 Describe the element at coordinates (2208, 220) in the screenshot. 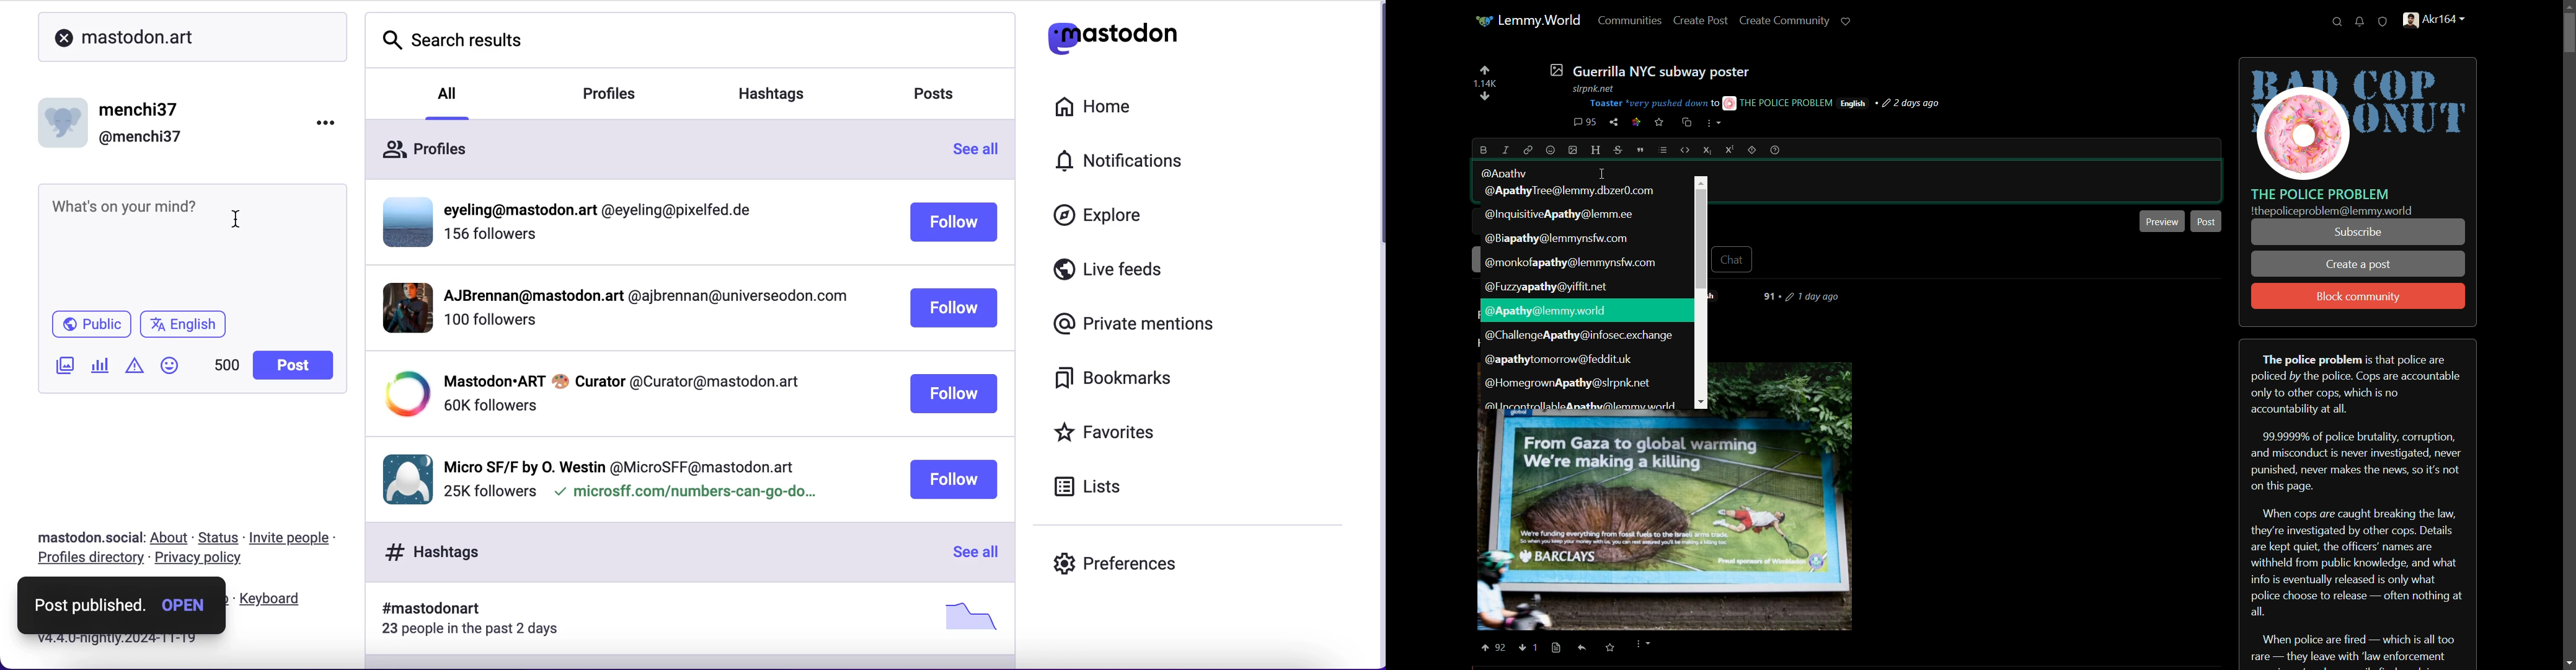

I see `post ` at that location.